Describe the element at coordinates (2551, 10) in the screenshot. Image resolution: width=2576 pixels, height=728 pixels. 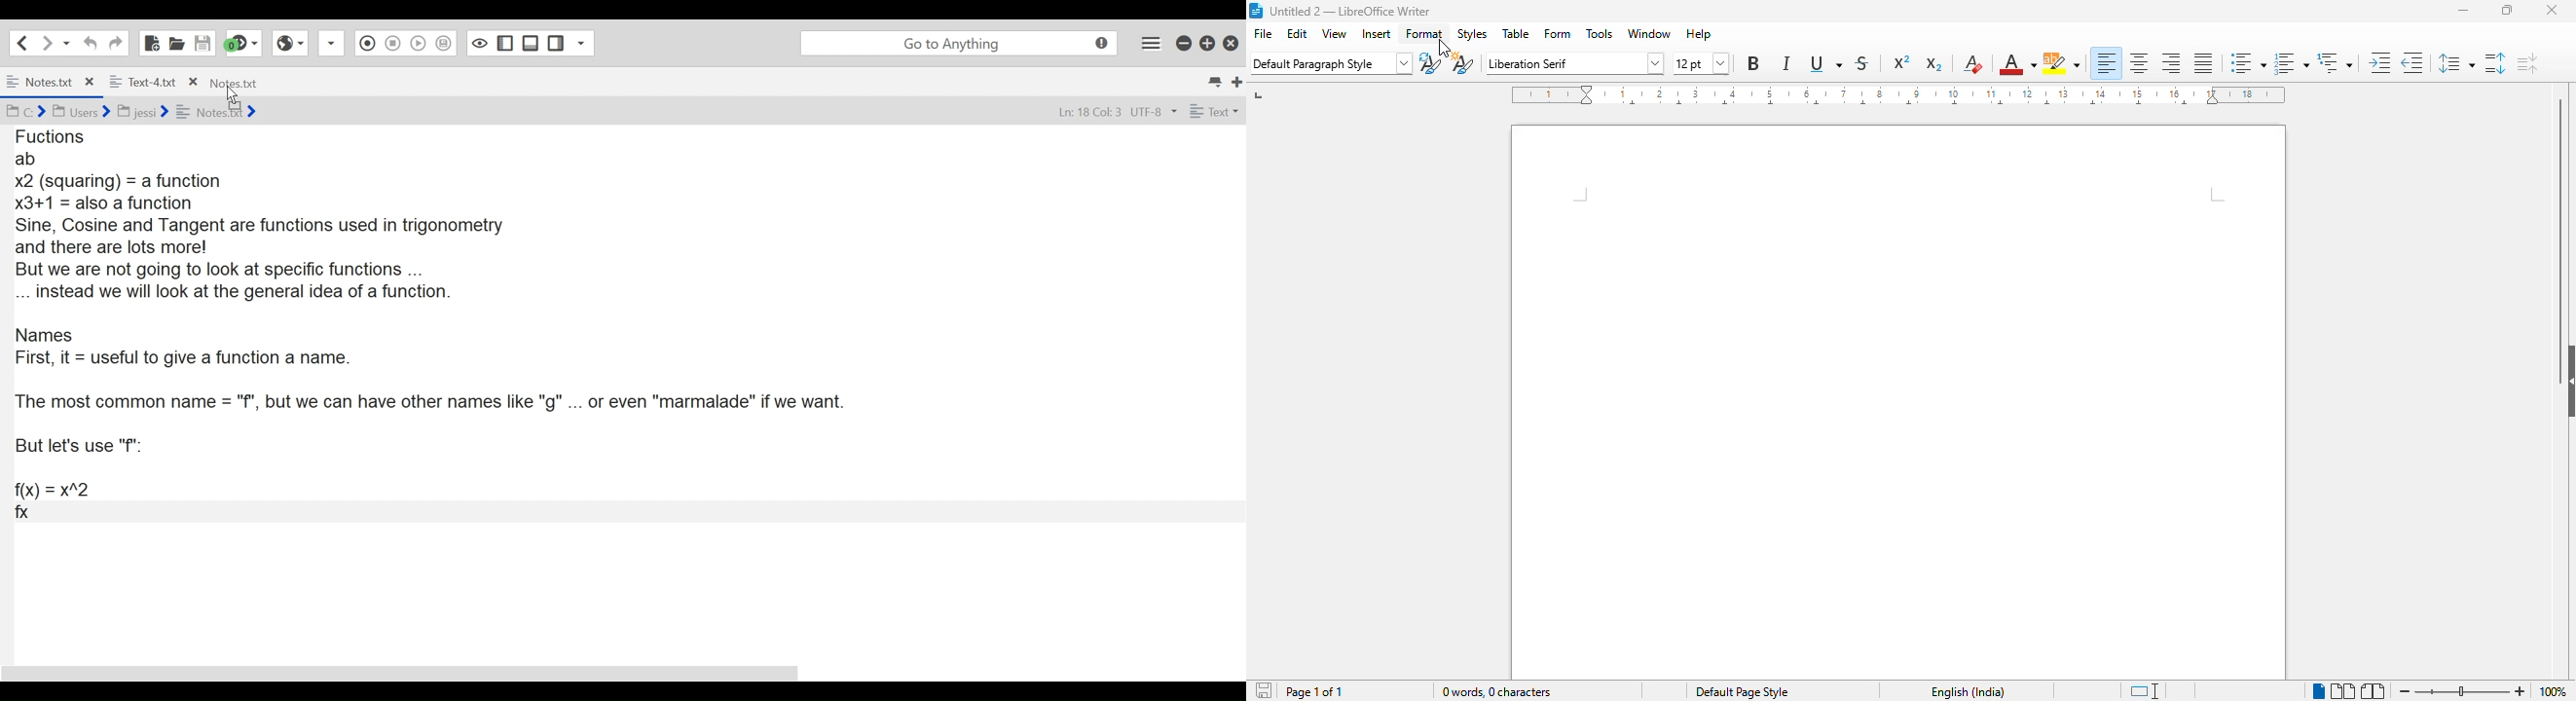
I see `close` at that location.